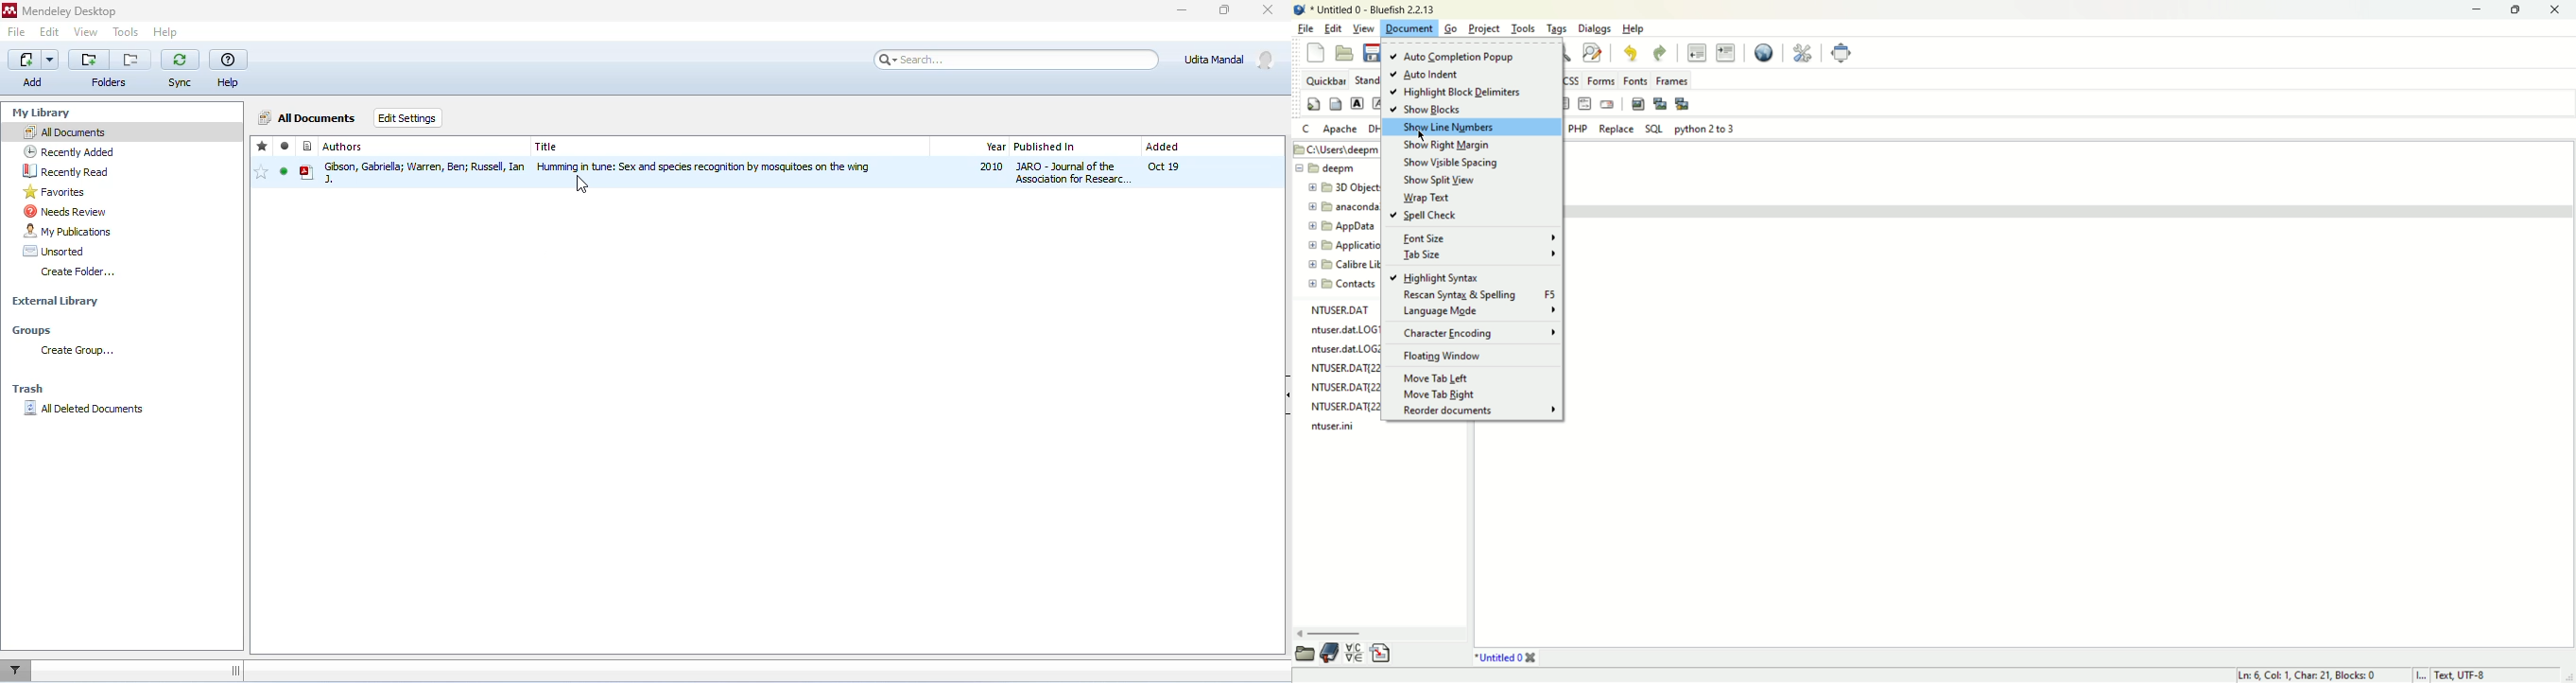 This screenshot has width=2576, height=700. What do you see at coordinates (1222, 10) in the screenshot?
I see `maximize` at bounding box center [1222, 10].